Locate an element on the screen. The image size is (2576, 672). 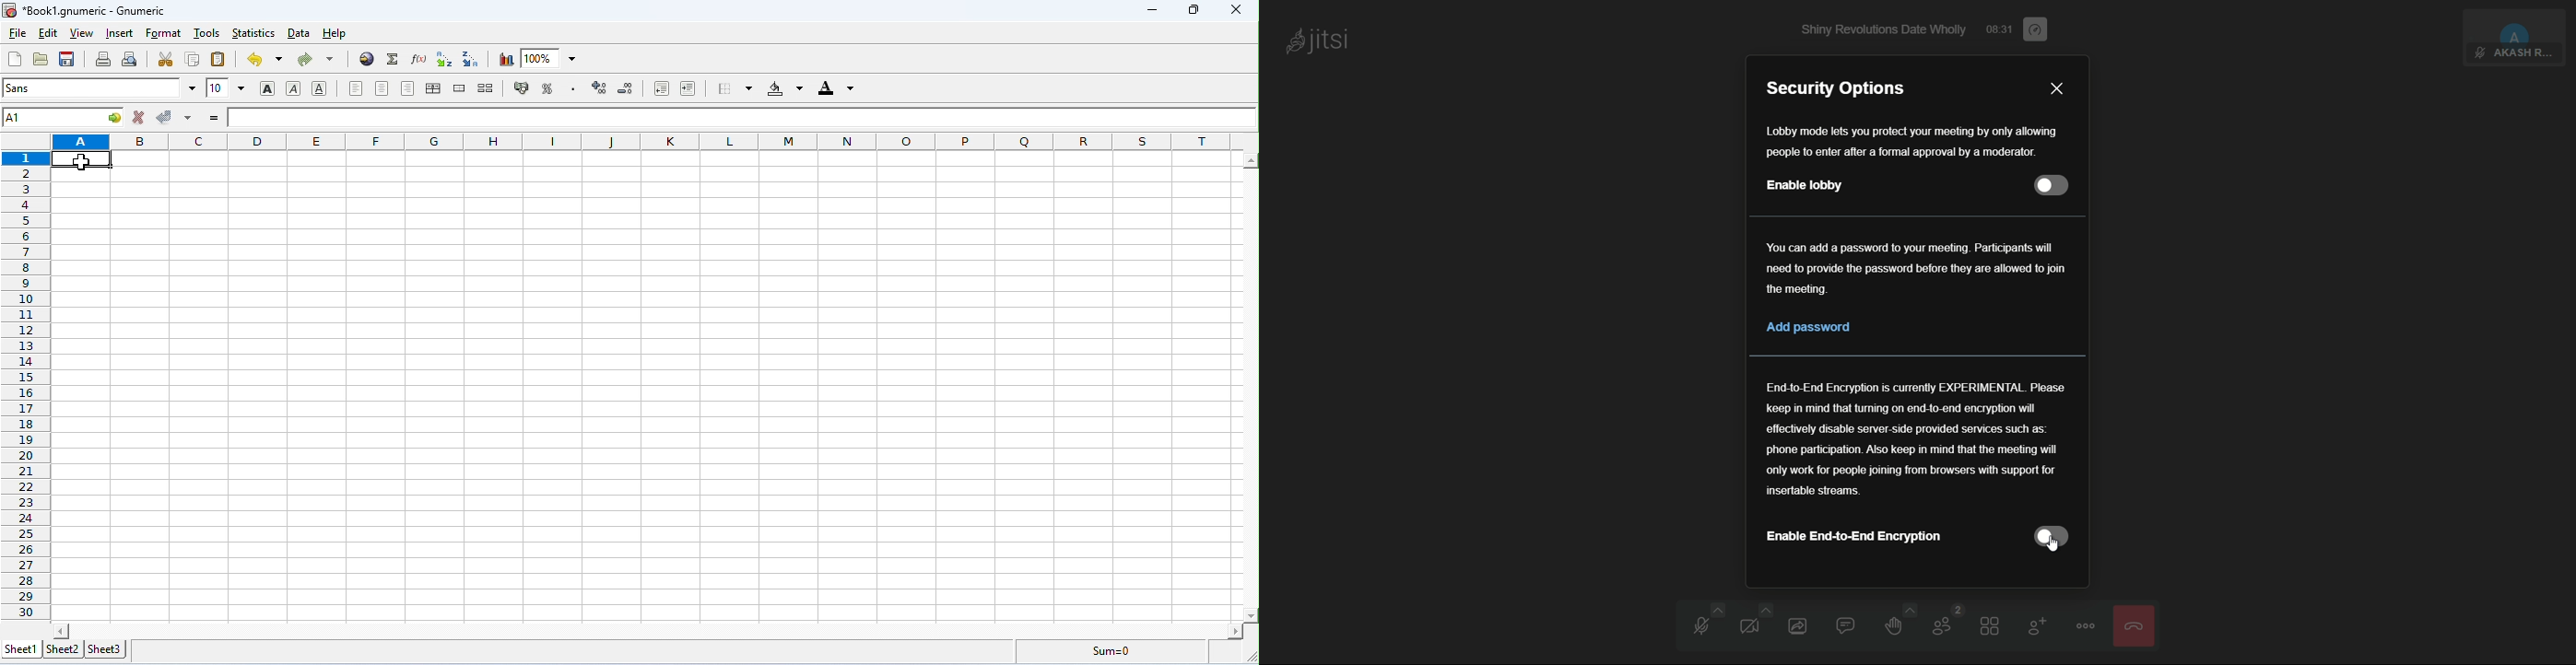
chart is located at coordinates (506, 60).